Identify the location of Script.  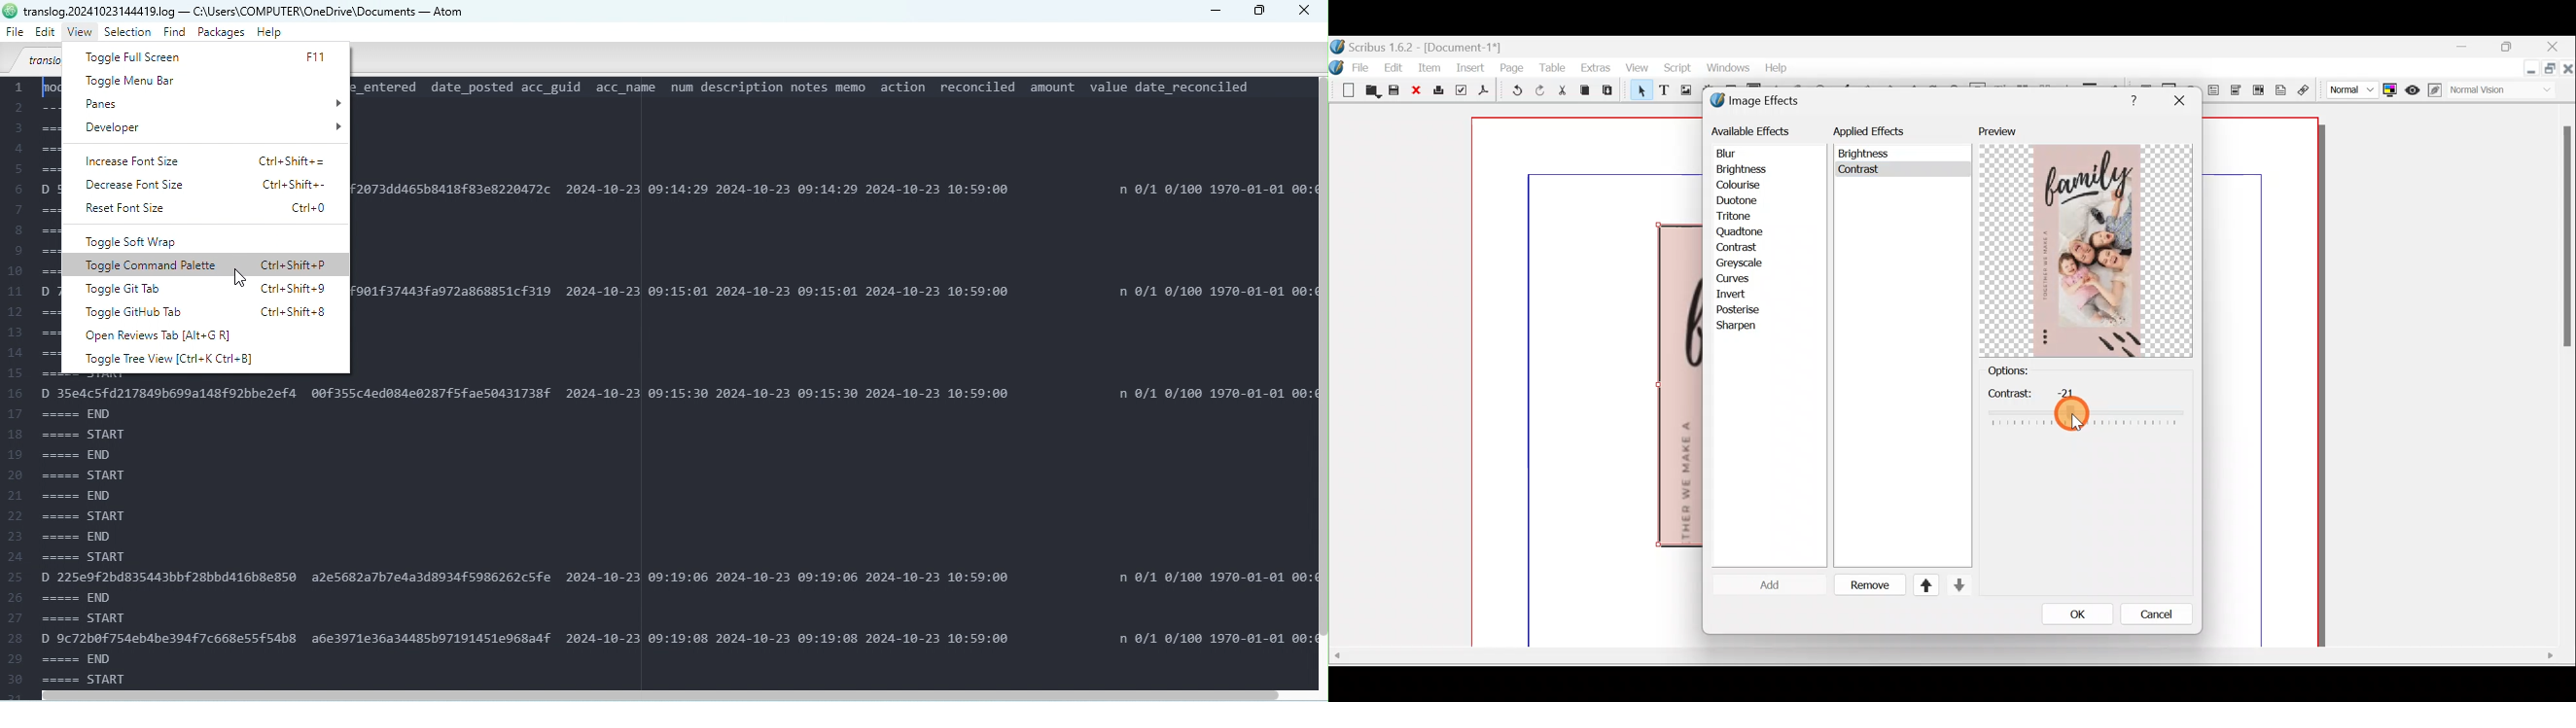
(1677, 70).